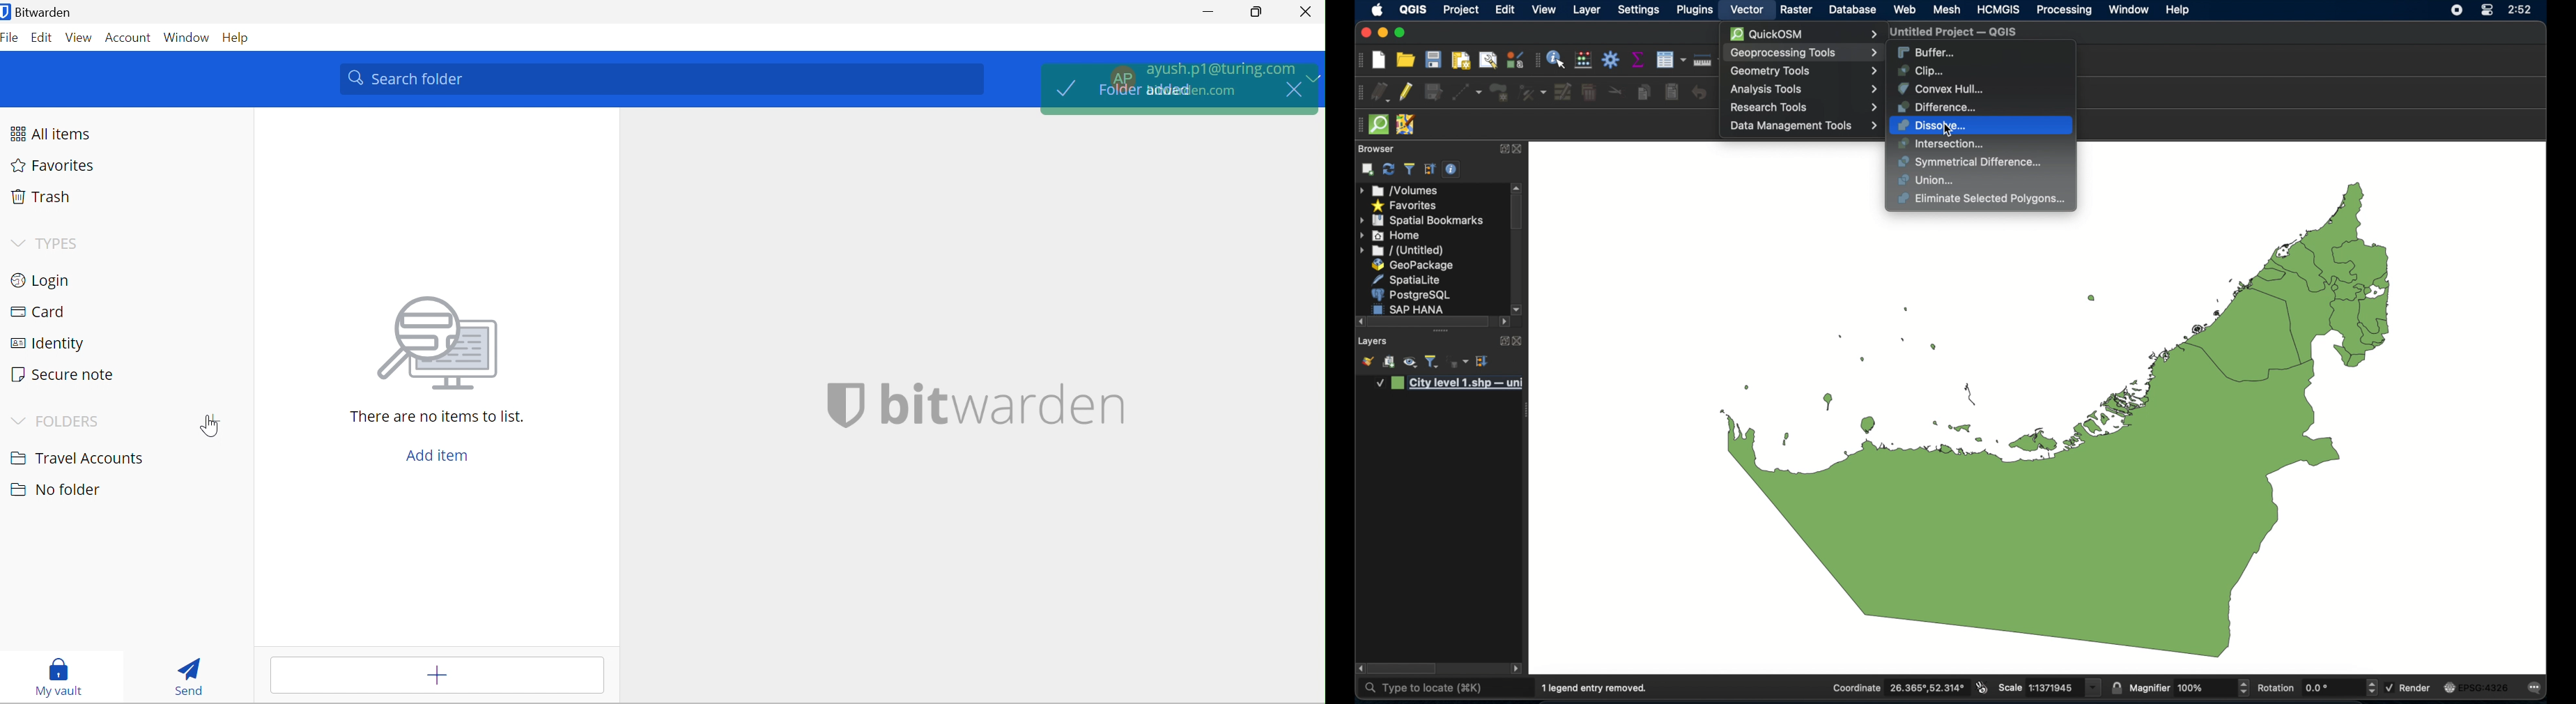 The width and height of the screenshot is (2576, 728). What do you see at coordinates (2476, 686) in the screenshot?
I see `current crs` at bounding box center [2476, 686].